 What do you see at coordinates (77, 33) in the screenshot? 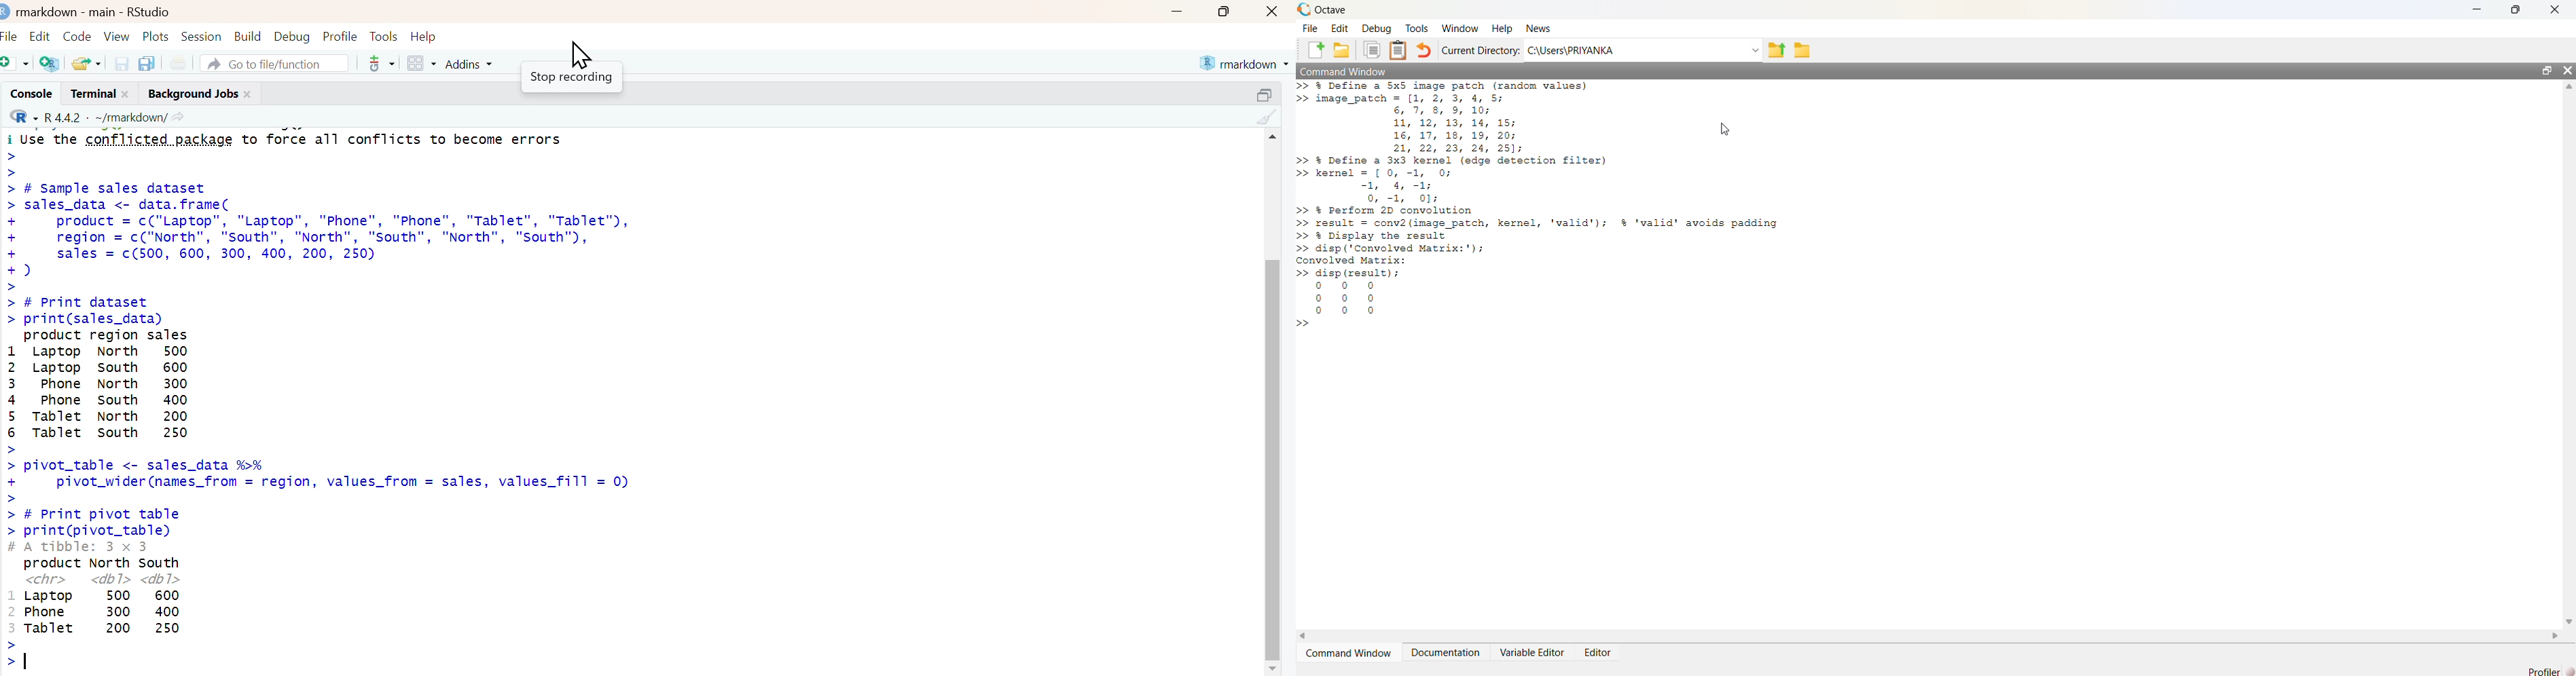
I see `Code` at bounding box center [77, 33].